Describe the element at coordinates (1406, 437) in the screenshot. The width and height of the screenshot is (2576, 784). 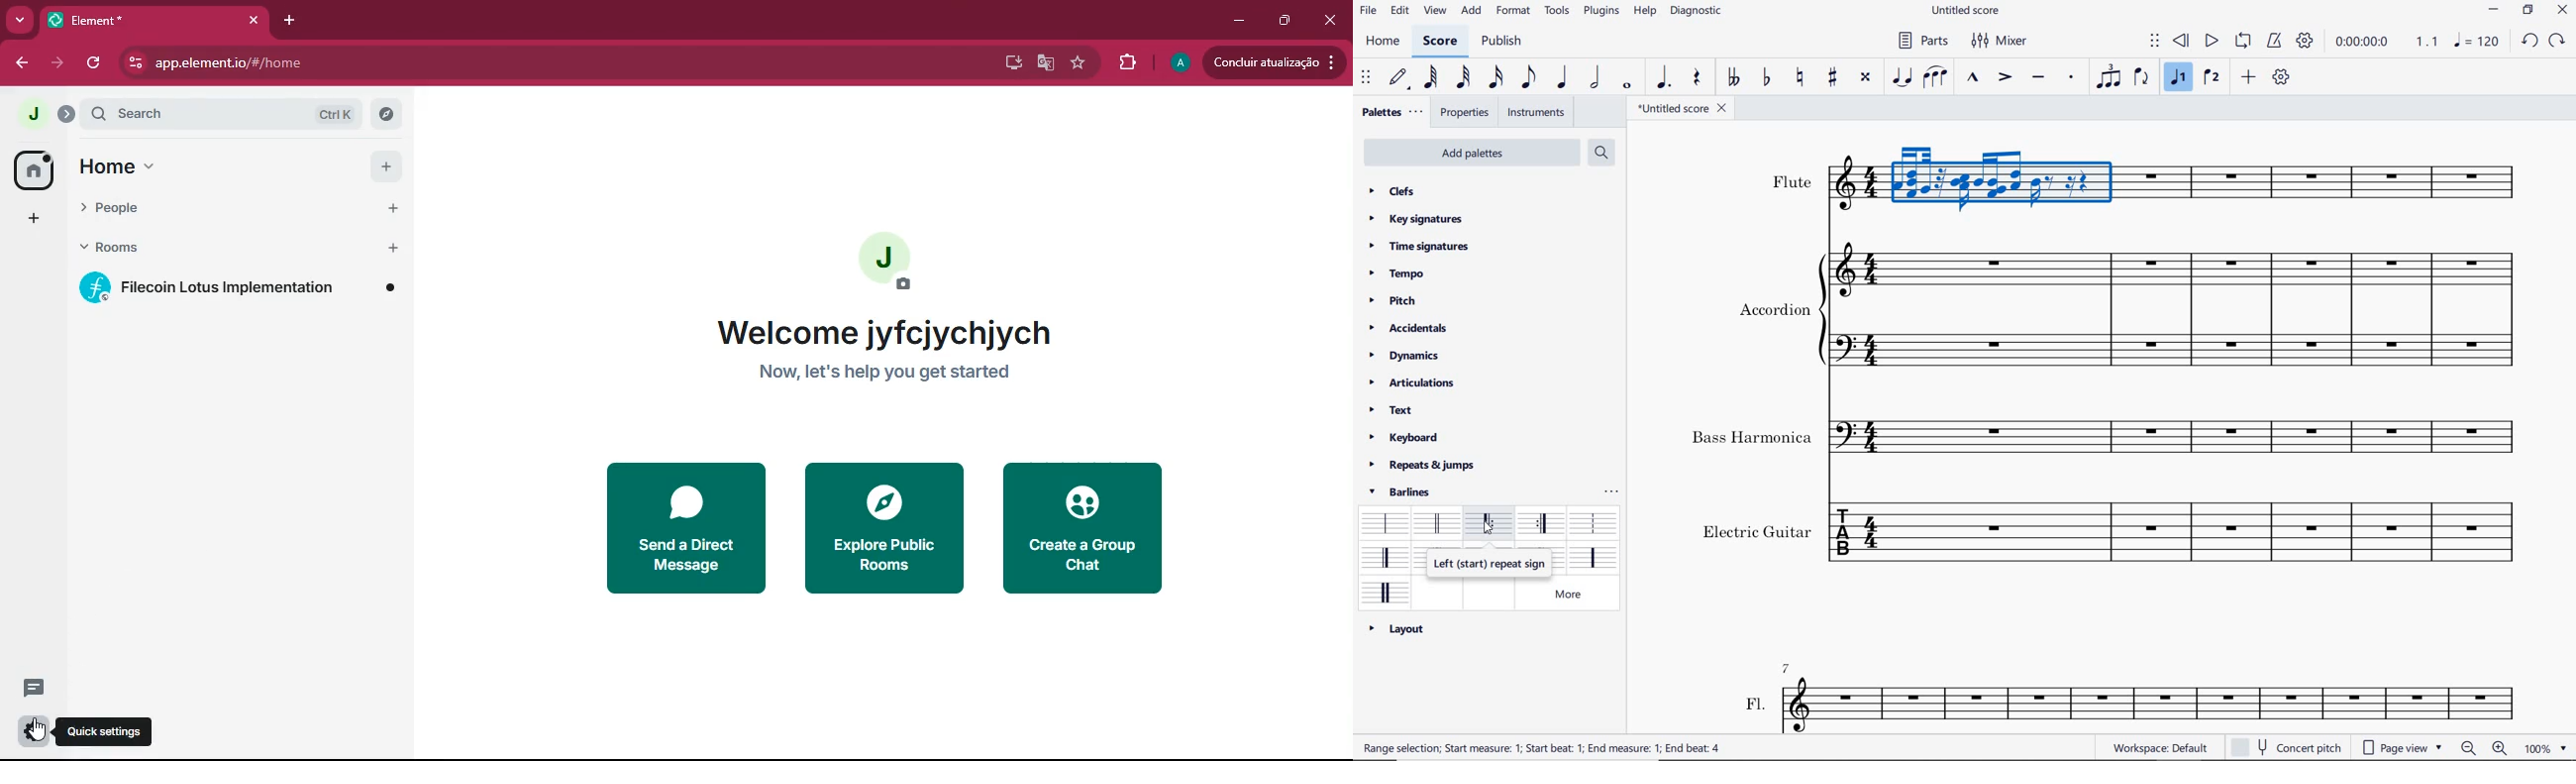
I see `keyboard` at that location.